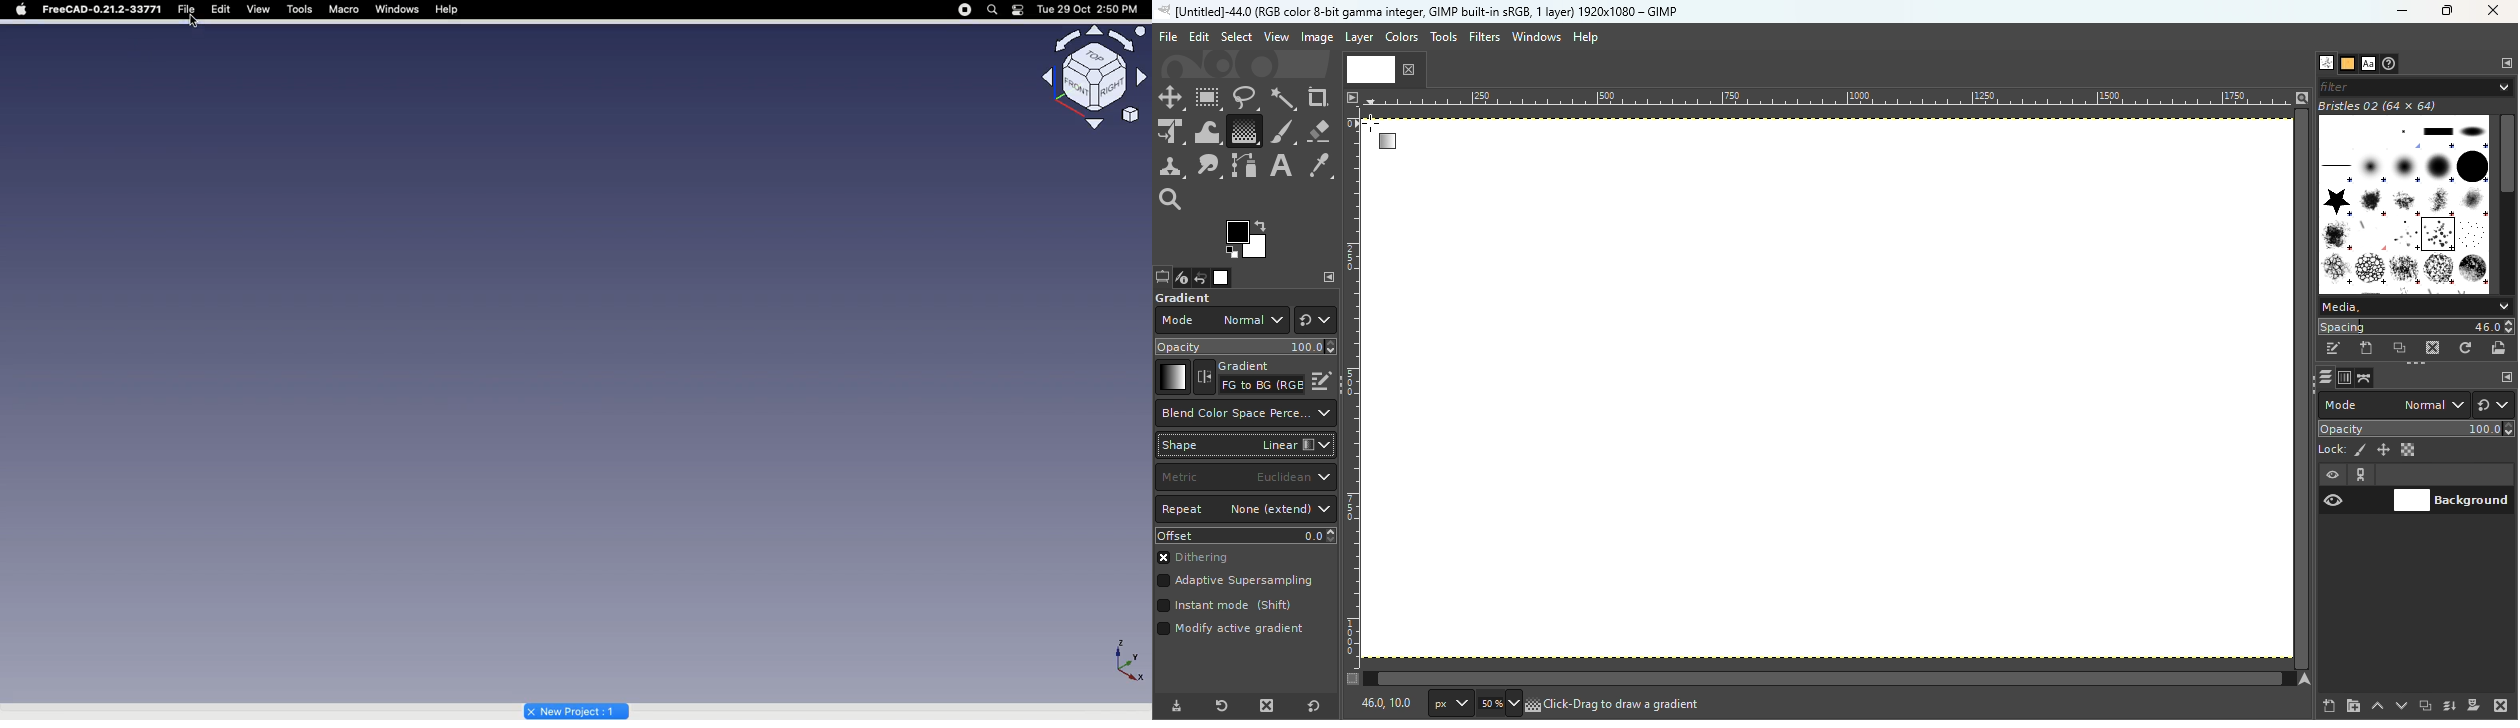  Describe the element at coordinates (1219, 707) in the screenshot. I see `Reset tool preset` at that location.